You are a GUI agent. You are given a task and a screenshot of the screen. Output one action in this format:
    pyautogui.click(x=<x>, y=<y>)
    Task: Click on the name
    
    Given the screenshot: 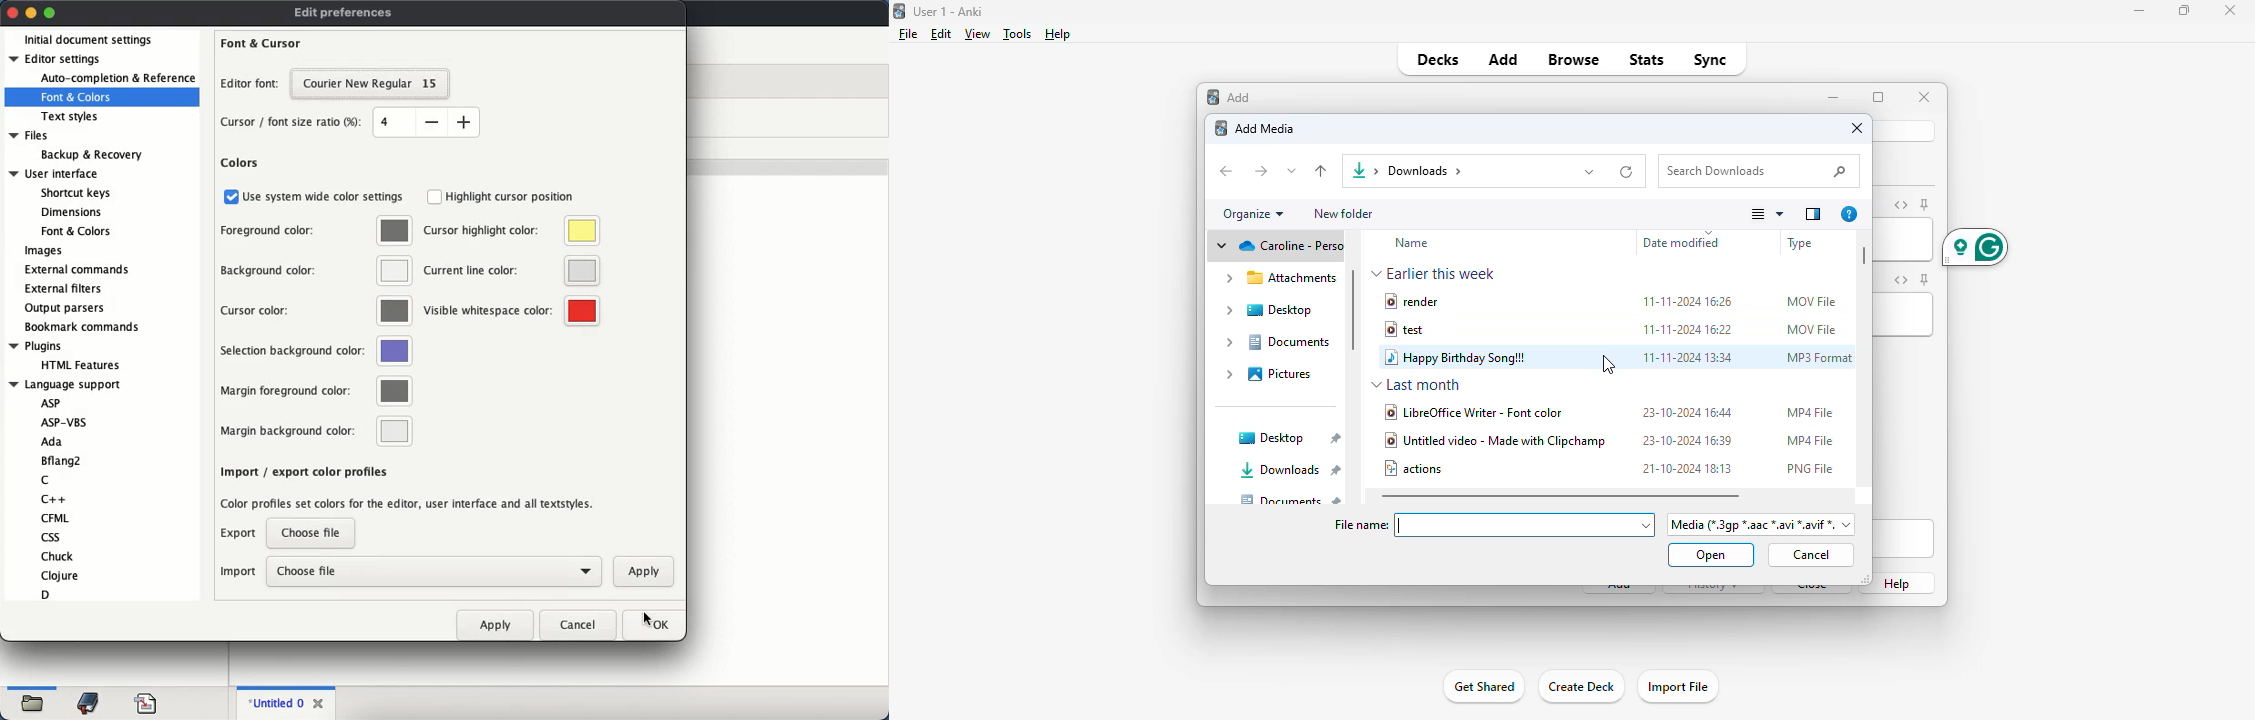 What is the action you would take?
    pyautogui.click(x=1412, y=243)
    